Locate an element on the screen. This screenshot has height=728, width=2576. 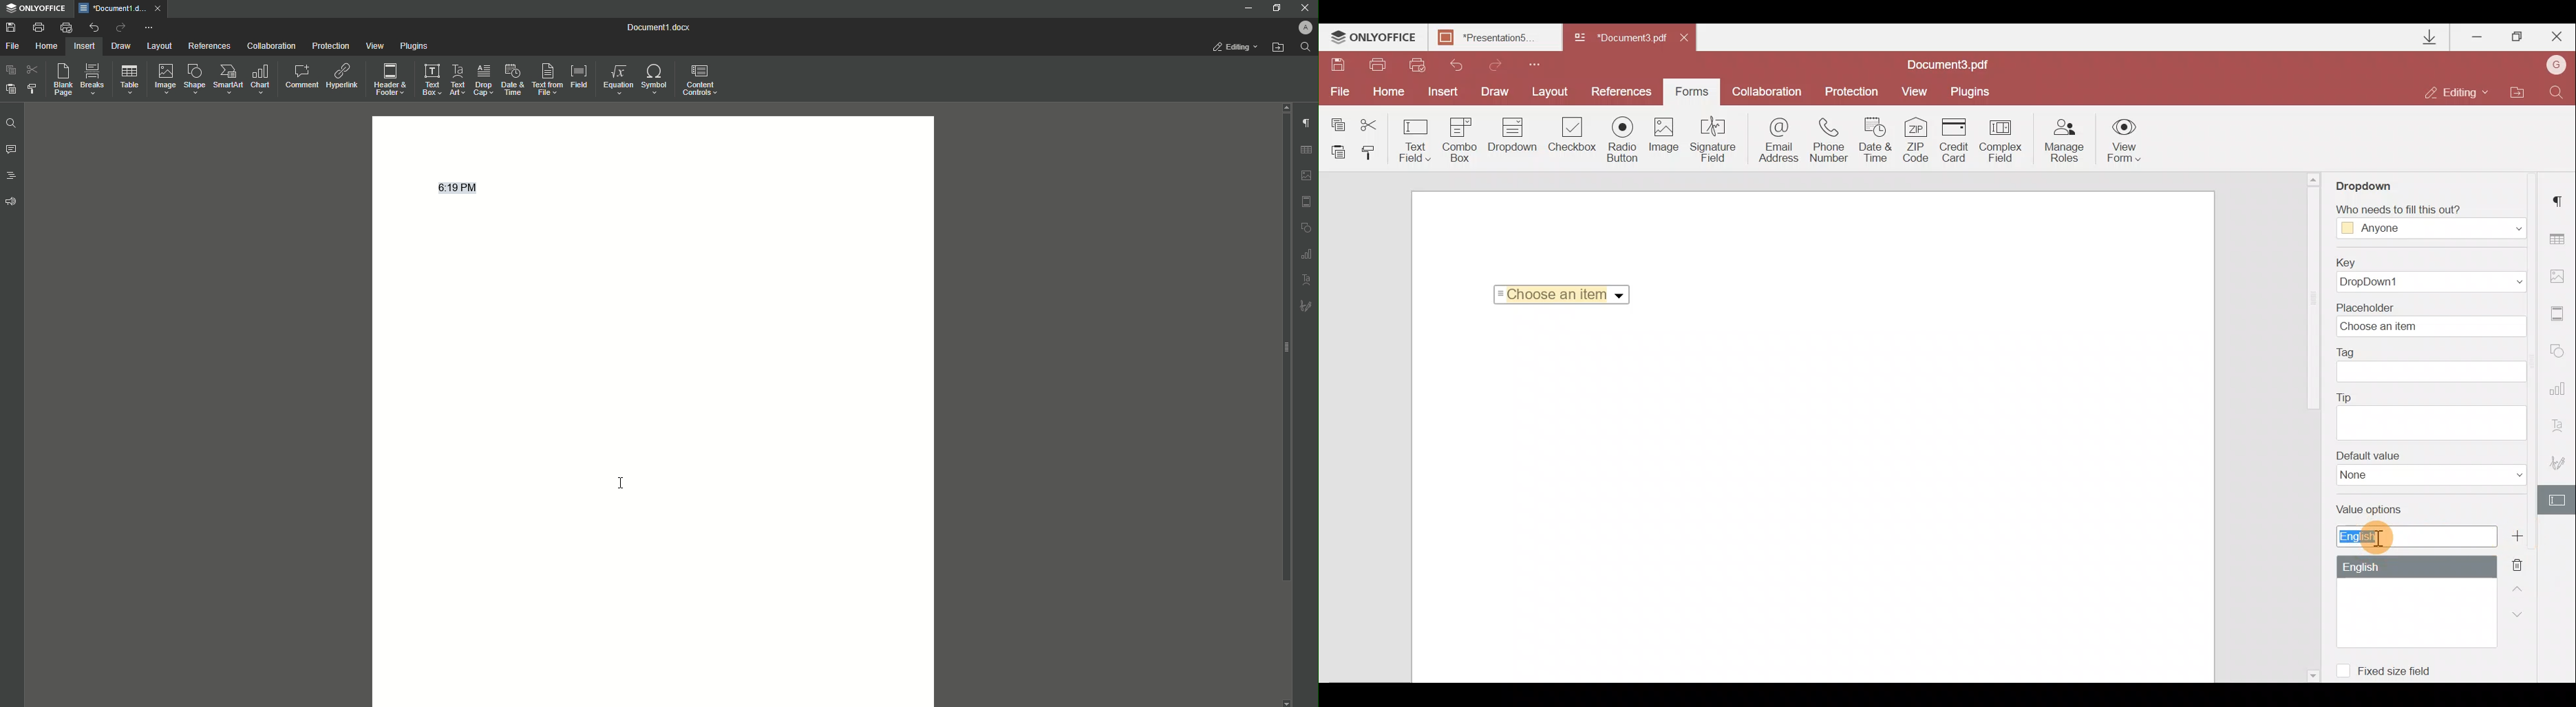
References is located at coordinates (1624, 90).